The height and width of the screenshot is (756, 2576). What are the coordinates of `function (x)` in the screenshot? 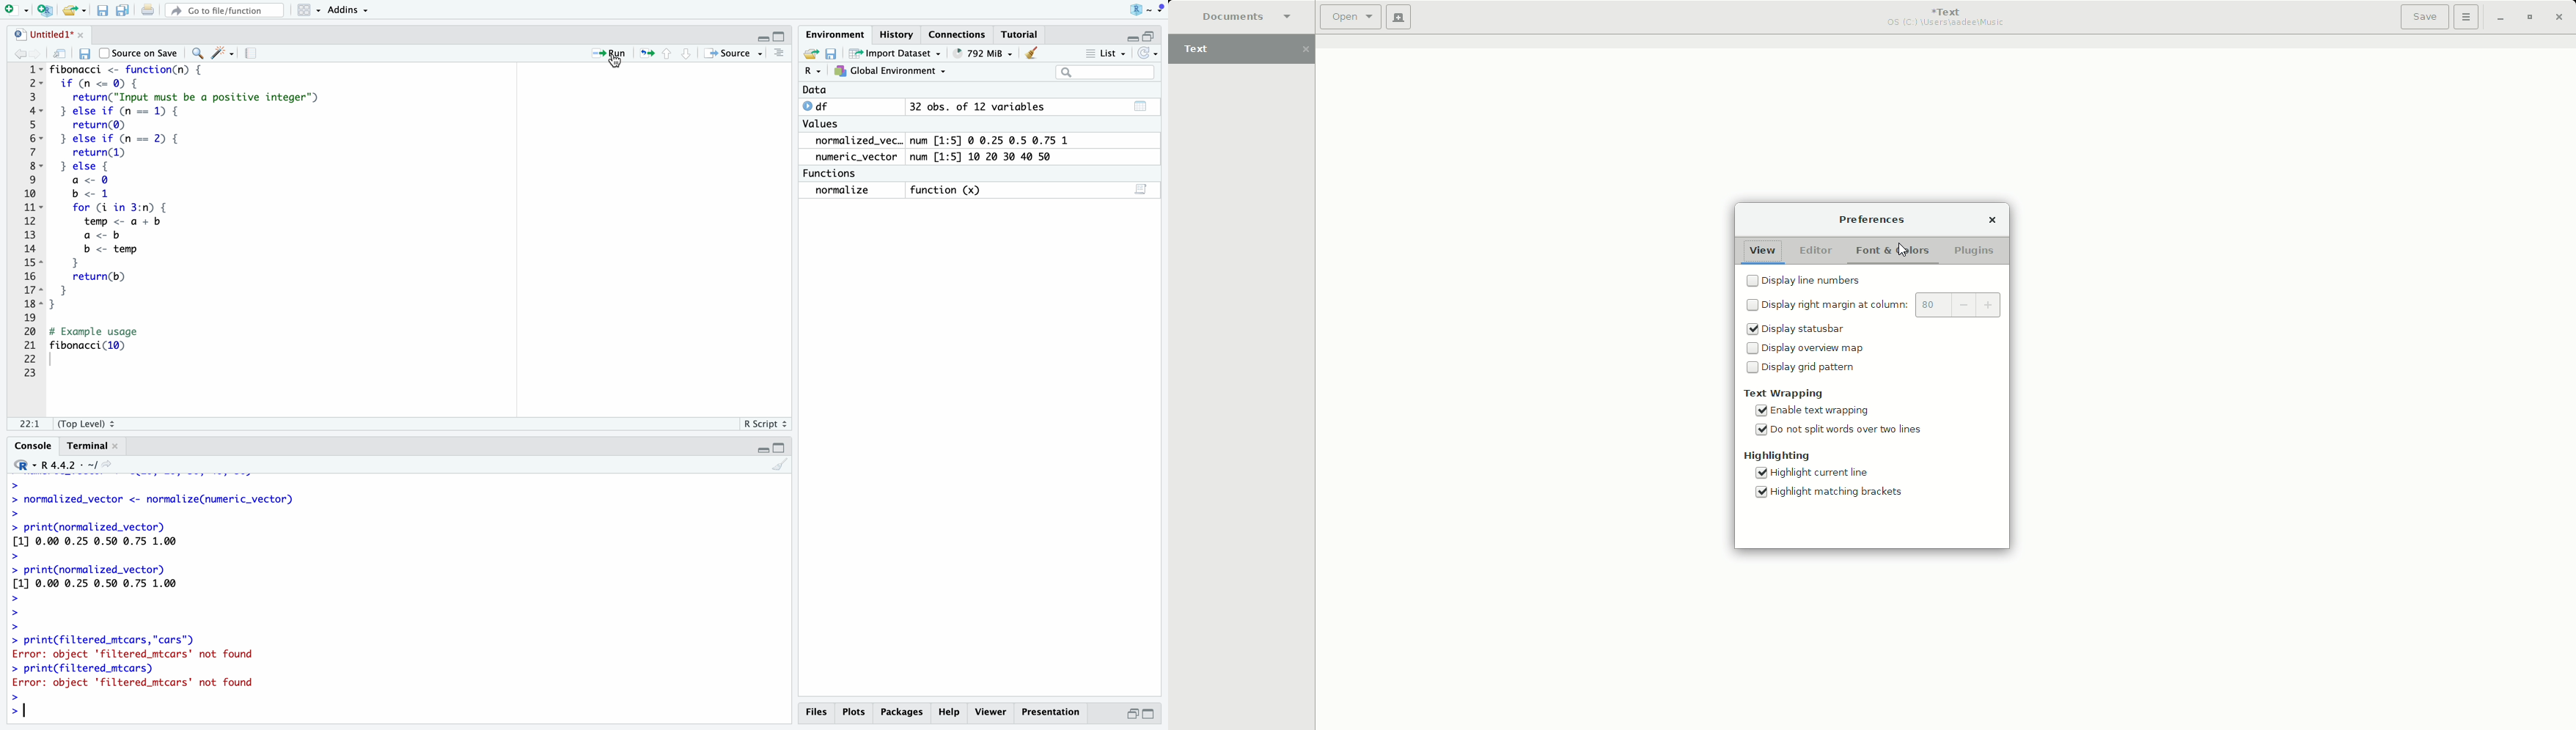 It's located at (948, 188).